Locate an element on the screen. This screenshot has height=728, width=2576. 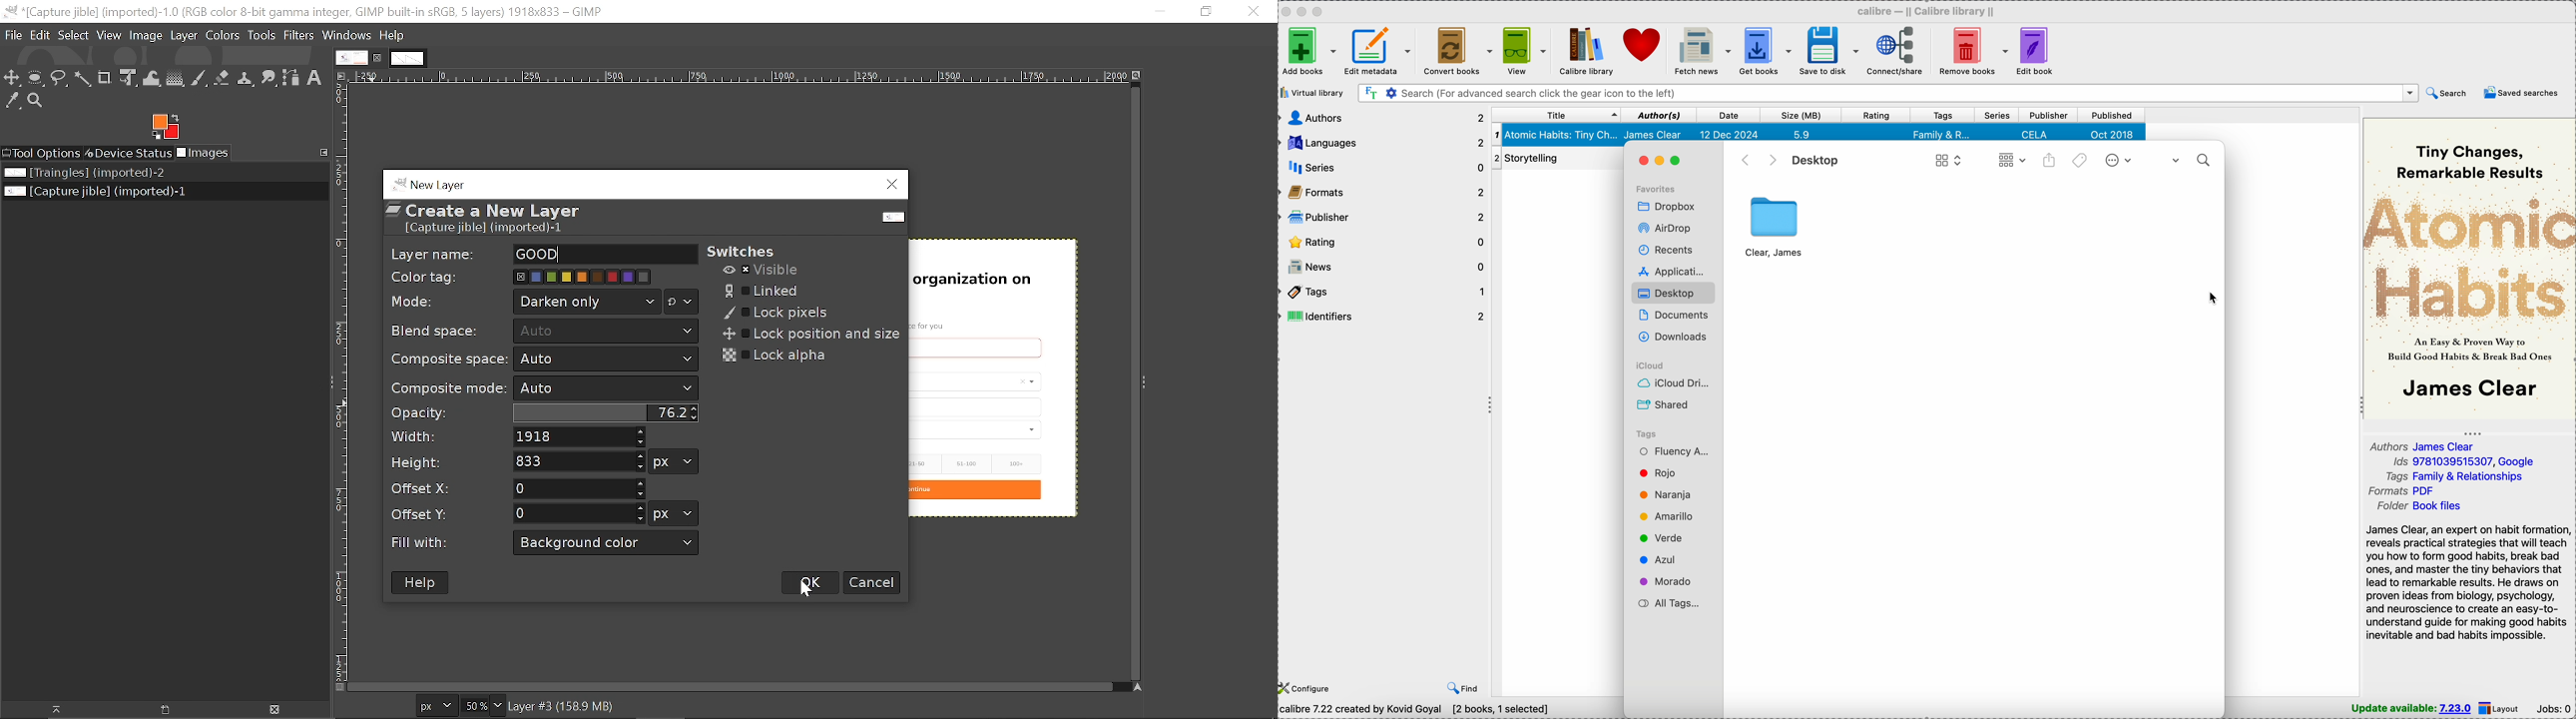
Lock alpha is located at coordinates (773, 356).